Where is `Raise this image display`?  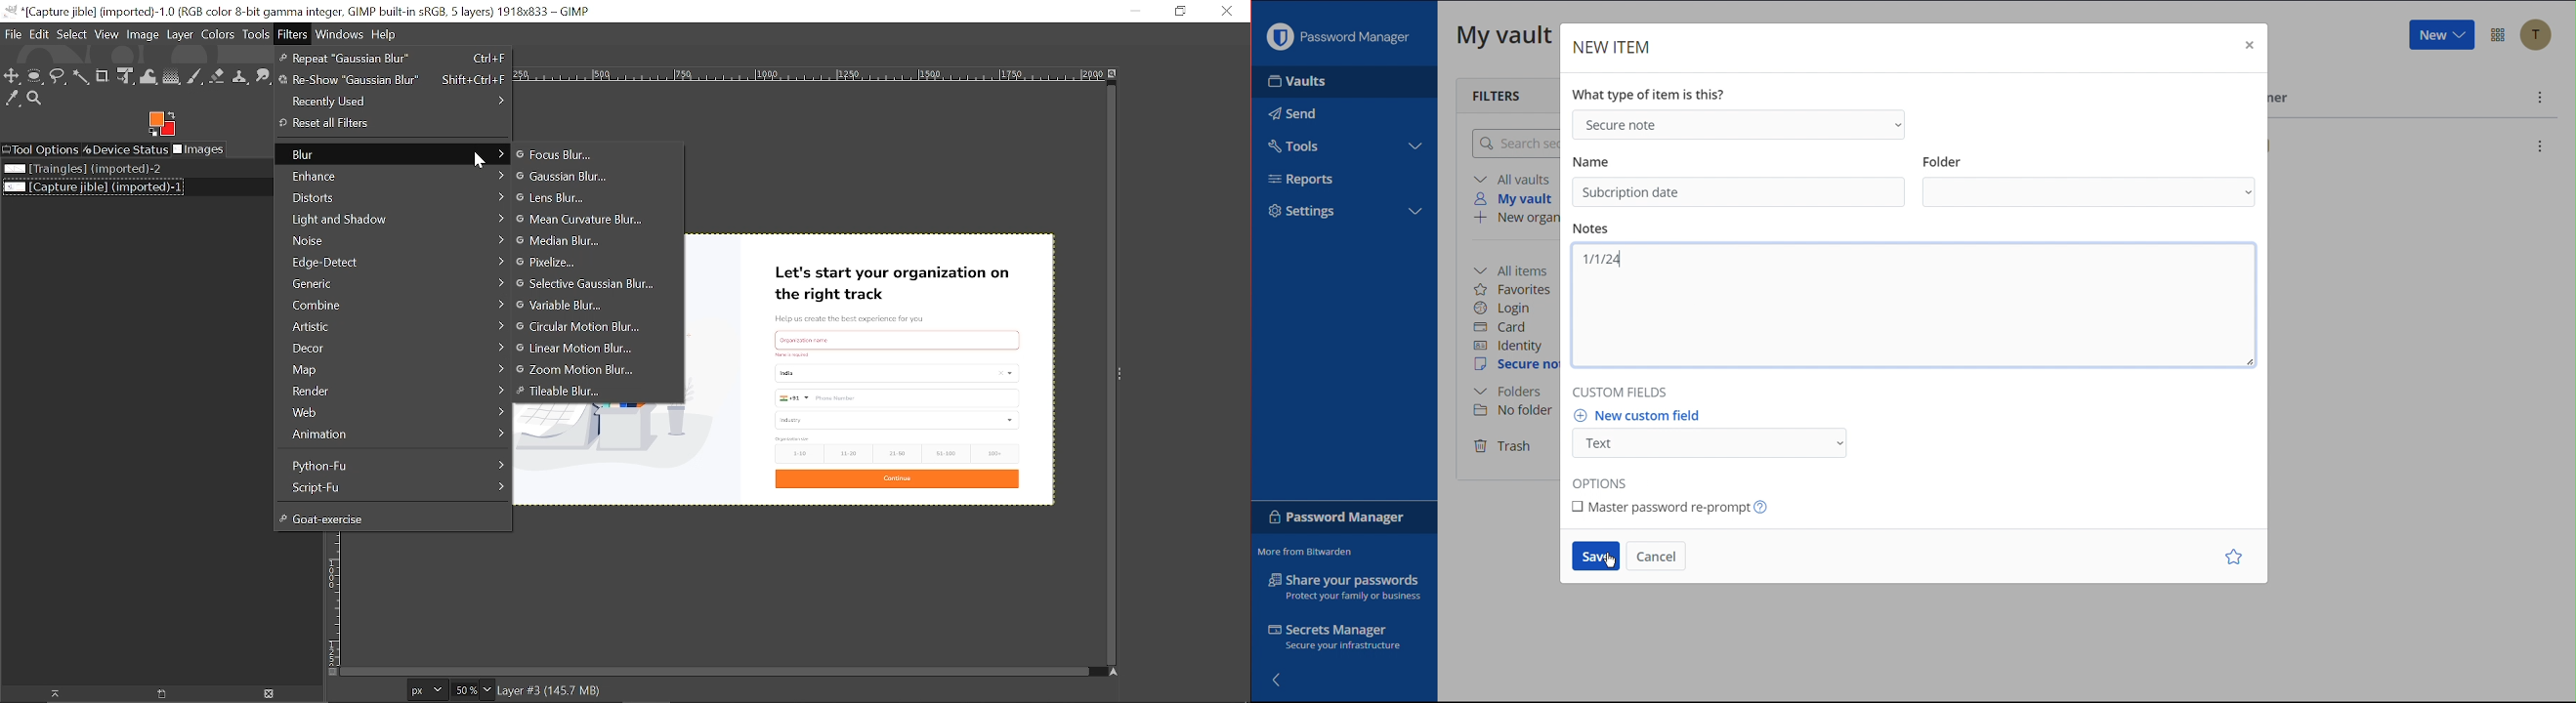 Raise this image display is located at coordinates (53, 694).